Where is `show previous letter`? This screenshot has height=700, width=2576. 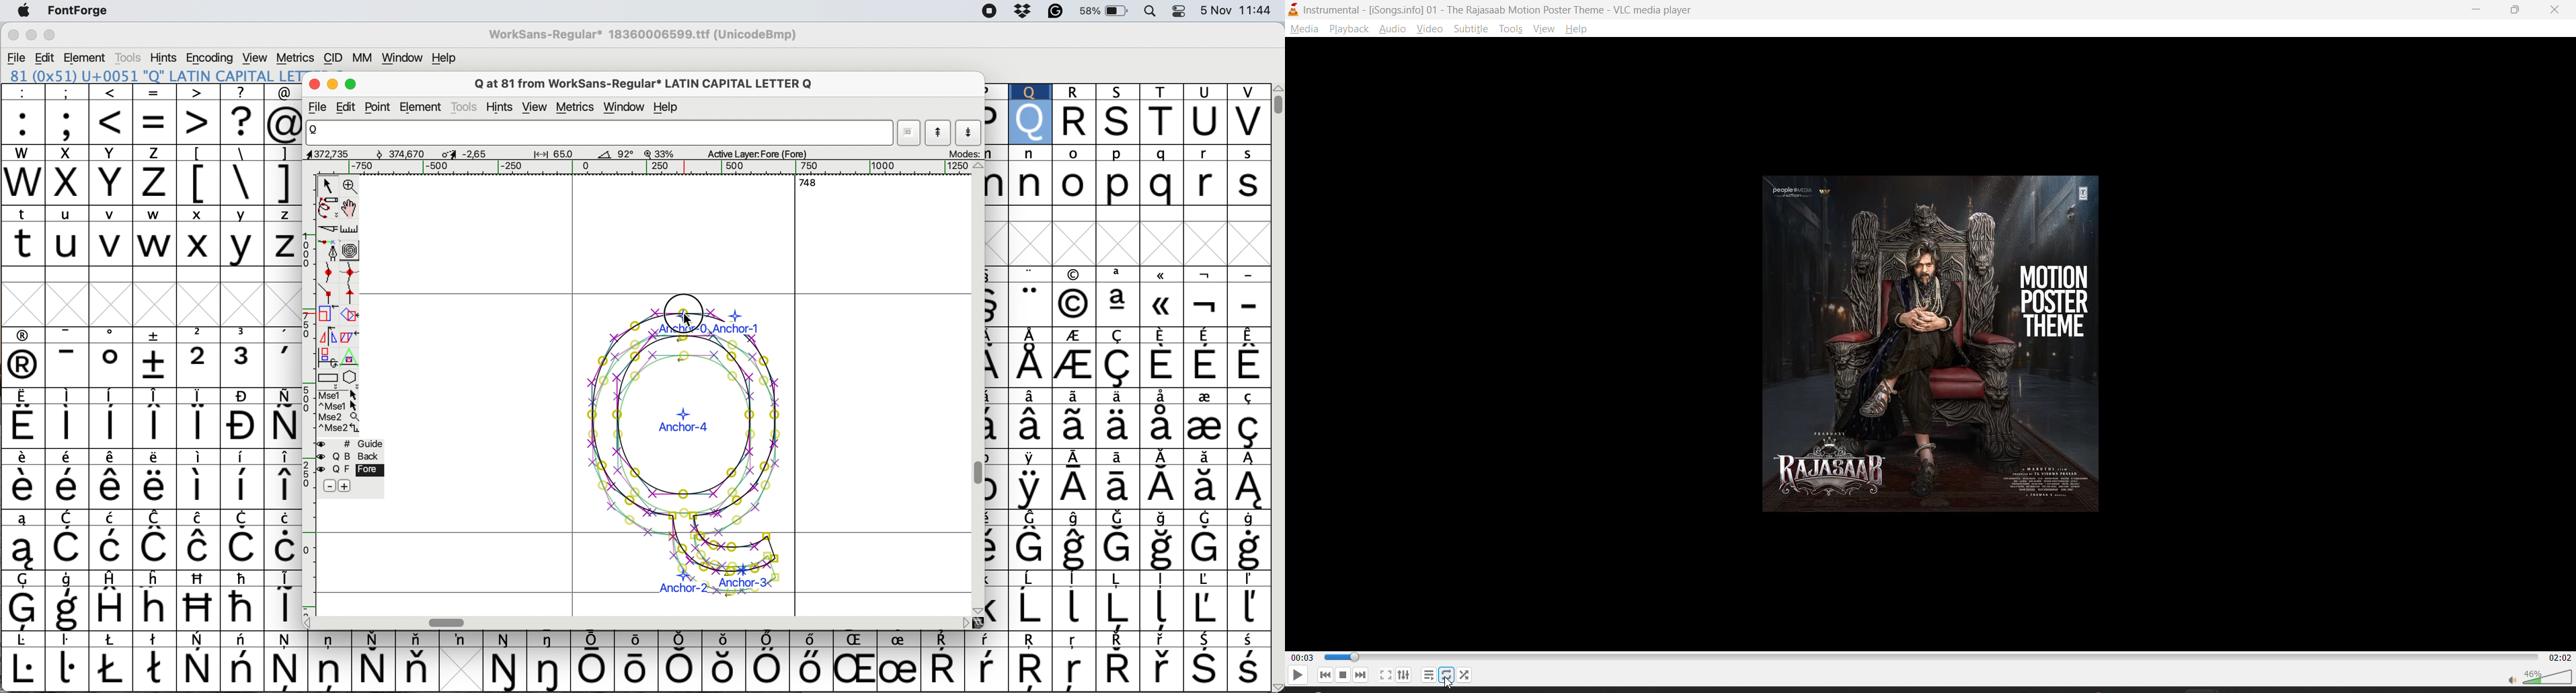 show previous letter is located at coordinates (941, 135).